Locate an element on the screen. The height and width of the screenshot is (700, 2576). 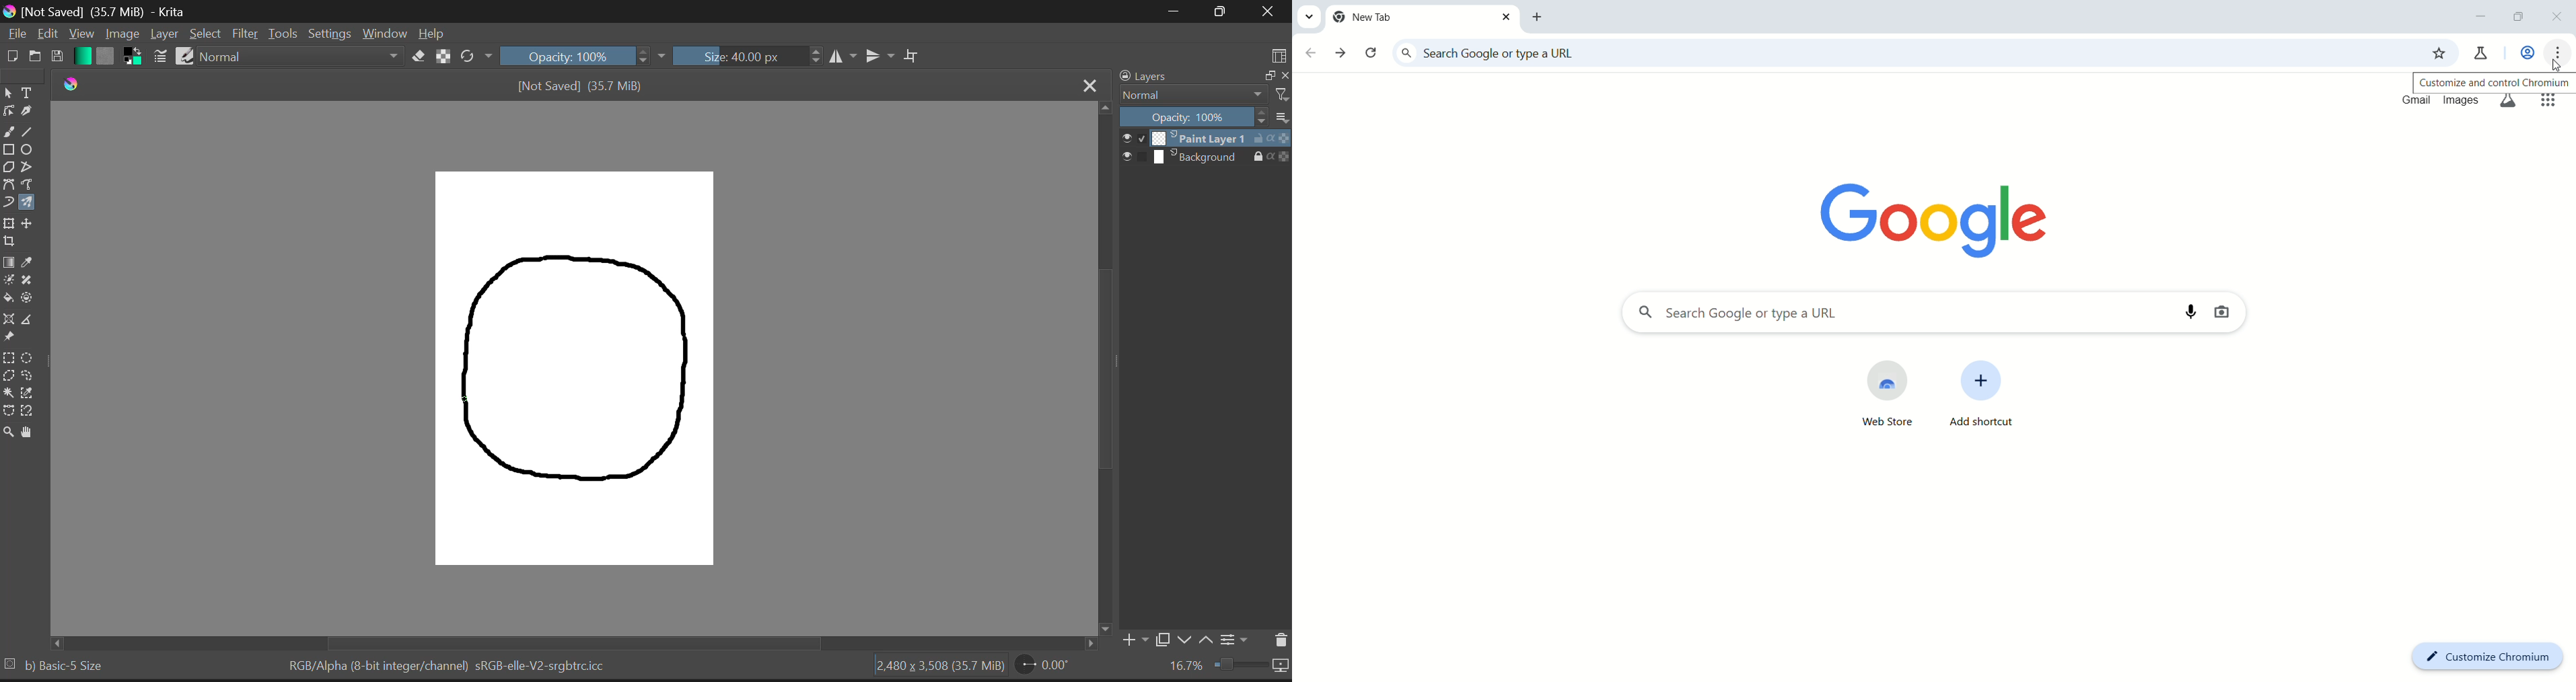
Crop Layer is located at coordinates (9, 241).